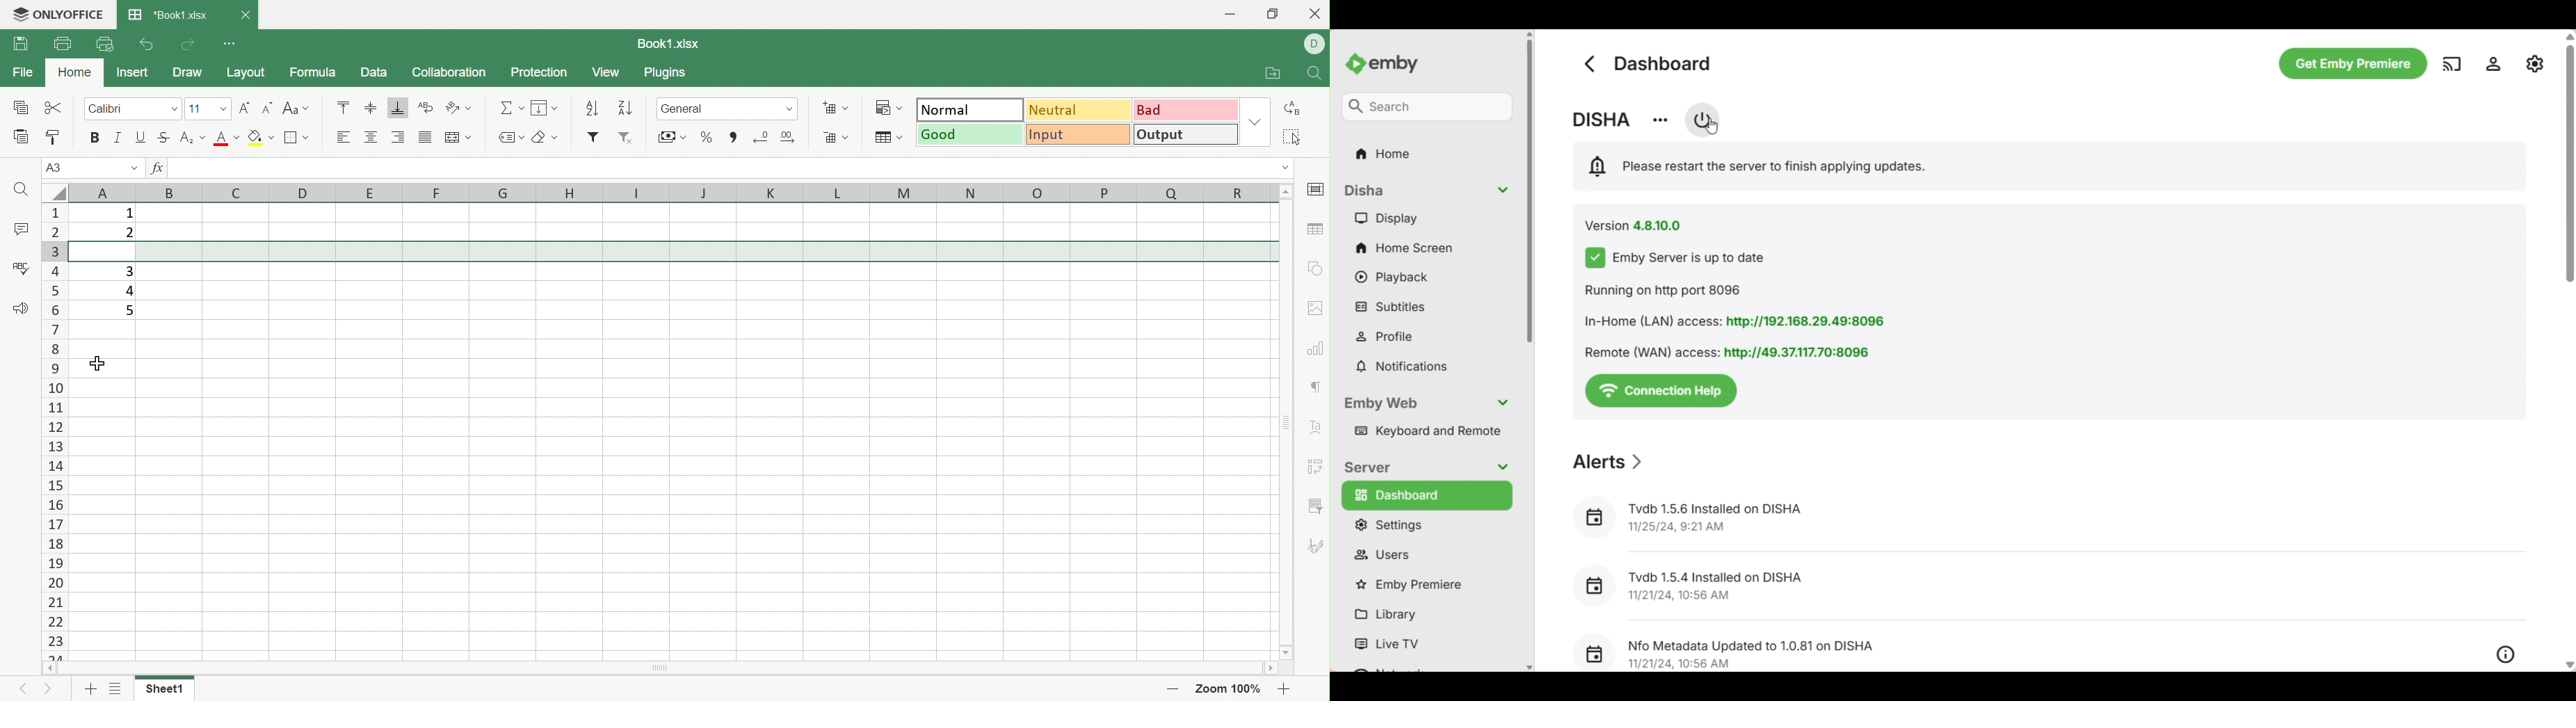  I want to click on Pivot Table settings, so click(1316, 465).